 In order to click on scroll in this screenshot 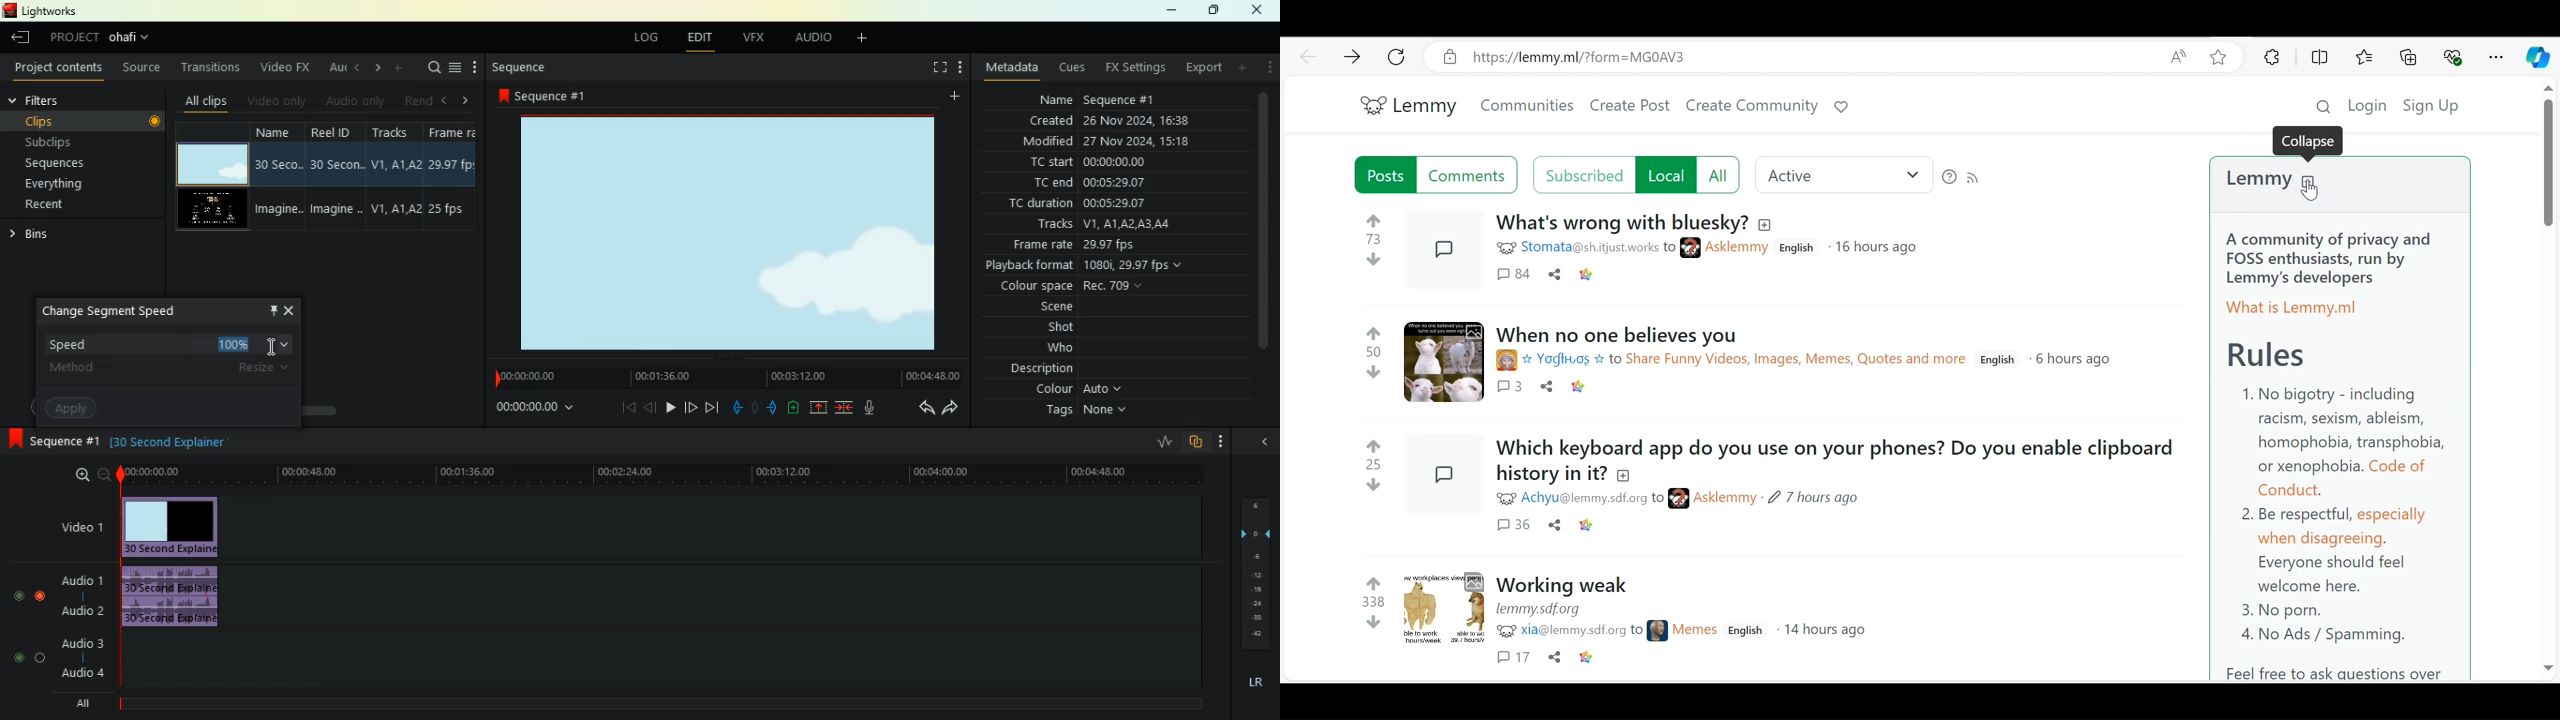, I will do `click(1263, 230)`.